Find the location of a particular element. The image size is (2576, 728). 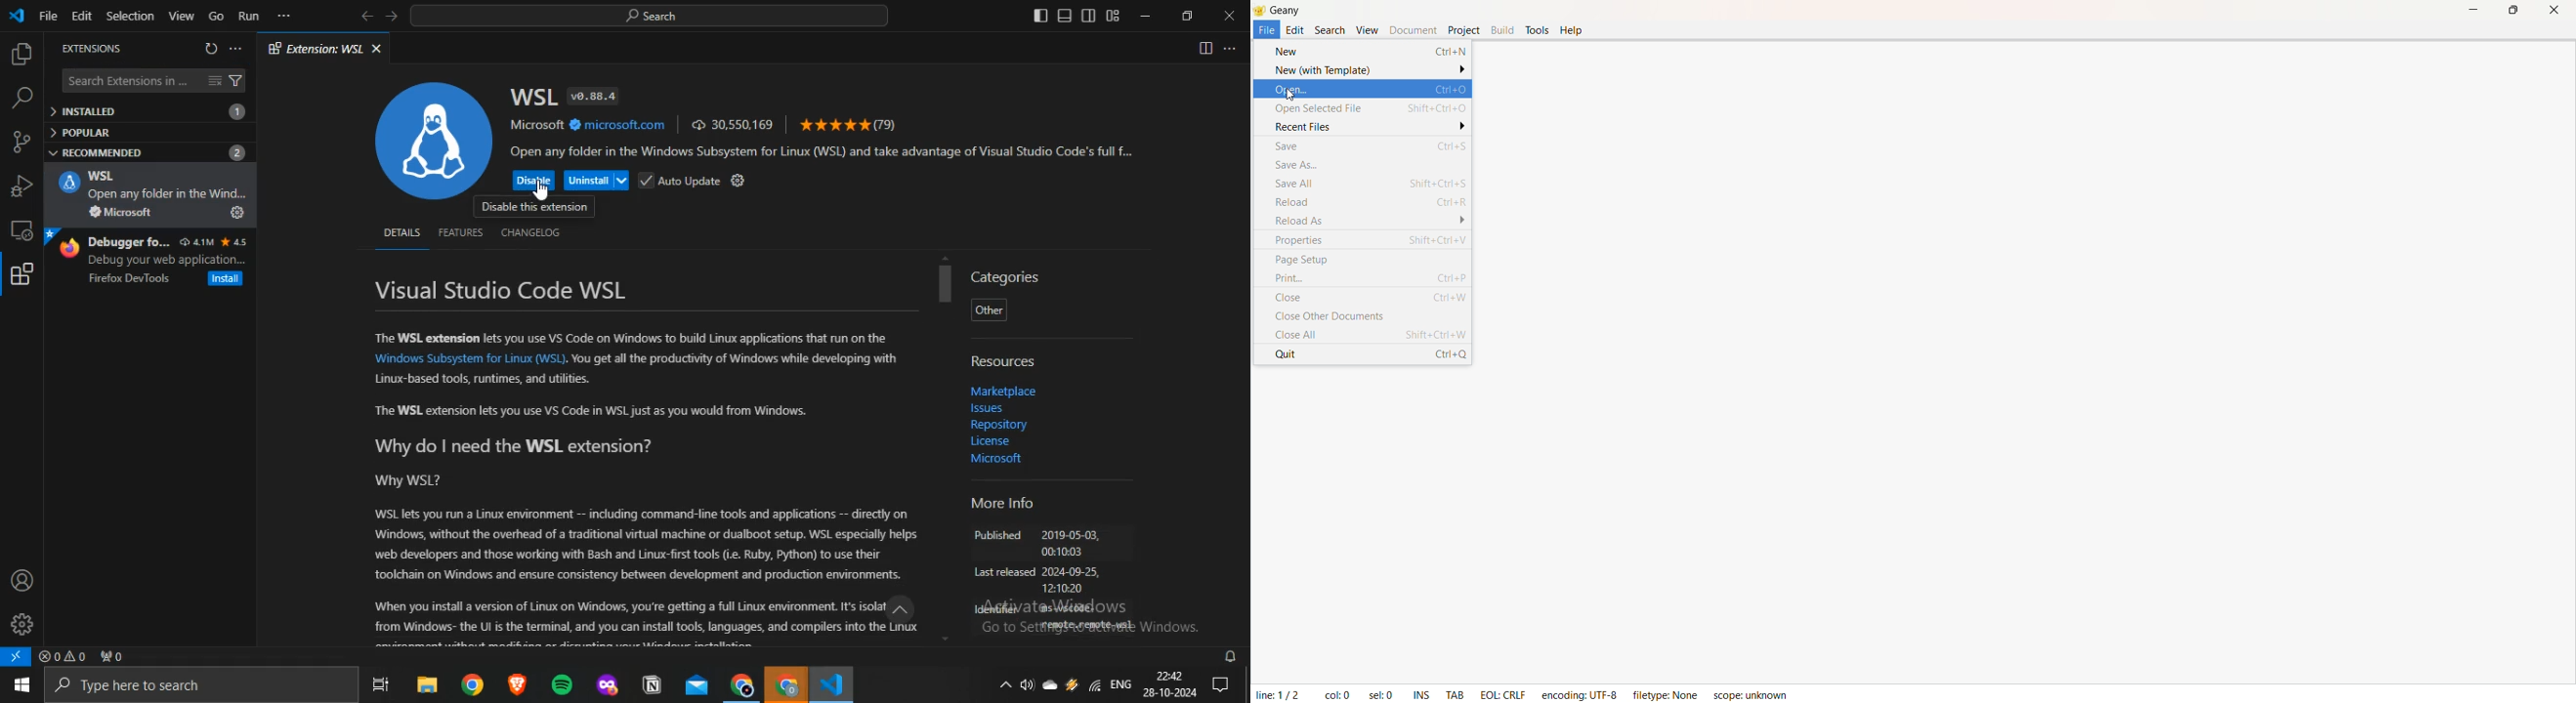

Type here to search is located at coordinates (200, 685).